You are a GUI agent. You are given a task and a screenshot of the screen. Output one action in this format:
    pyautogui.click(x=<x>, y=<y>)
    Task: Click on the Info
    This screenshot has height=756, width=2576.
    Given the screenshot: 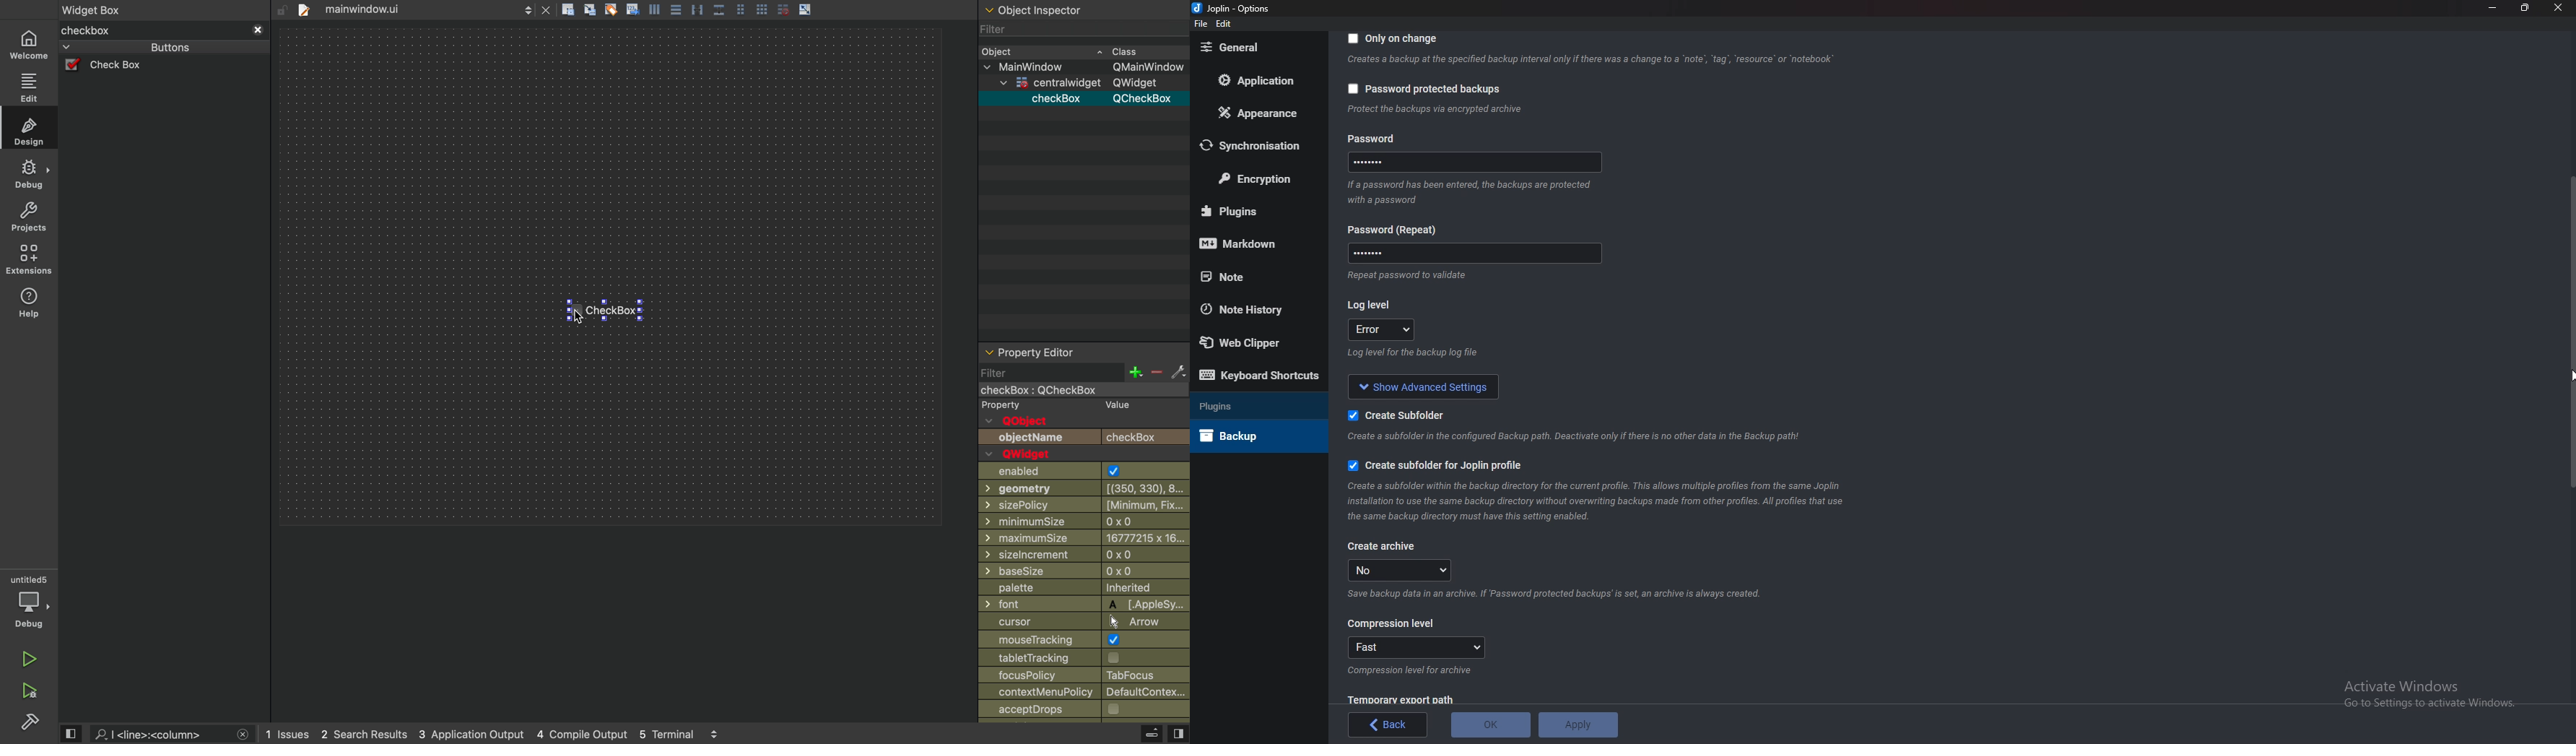 What is the action you would take?
    pyautogui.click(x=1404, y=274)
    